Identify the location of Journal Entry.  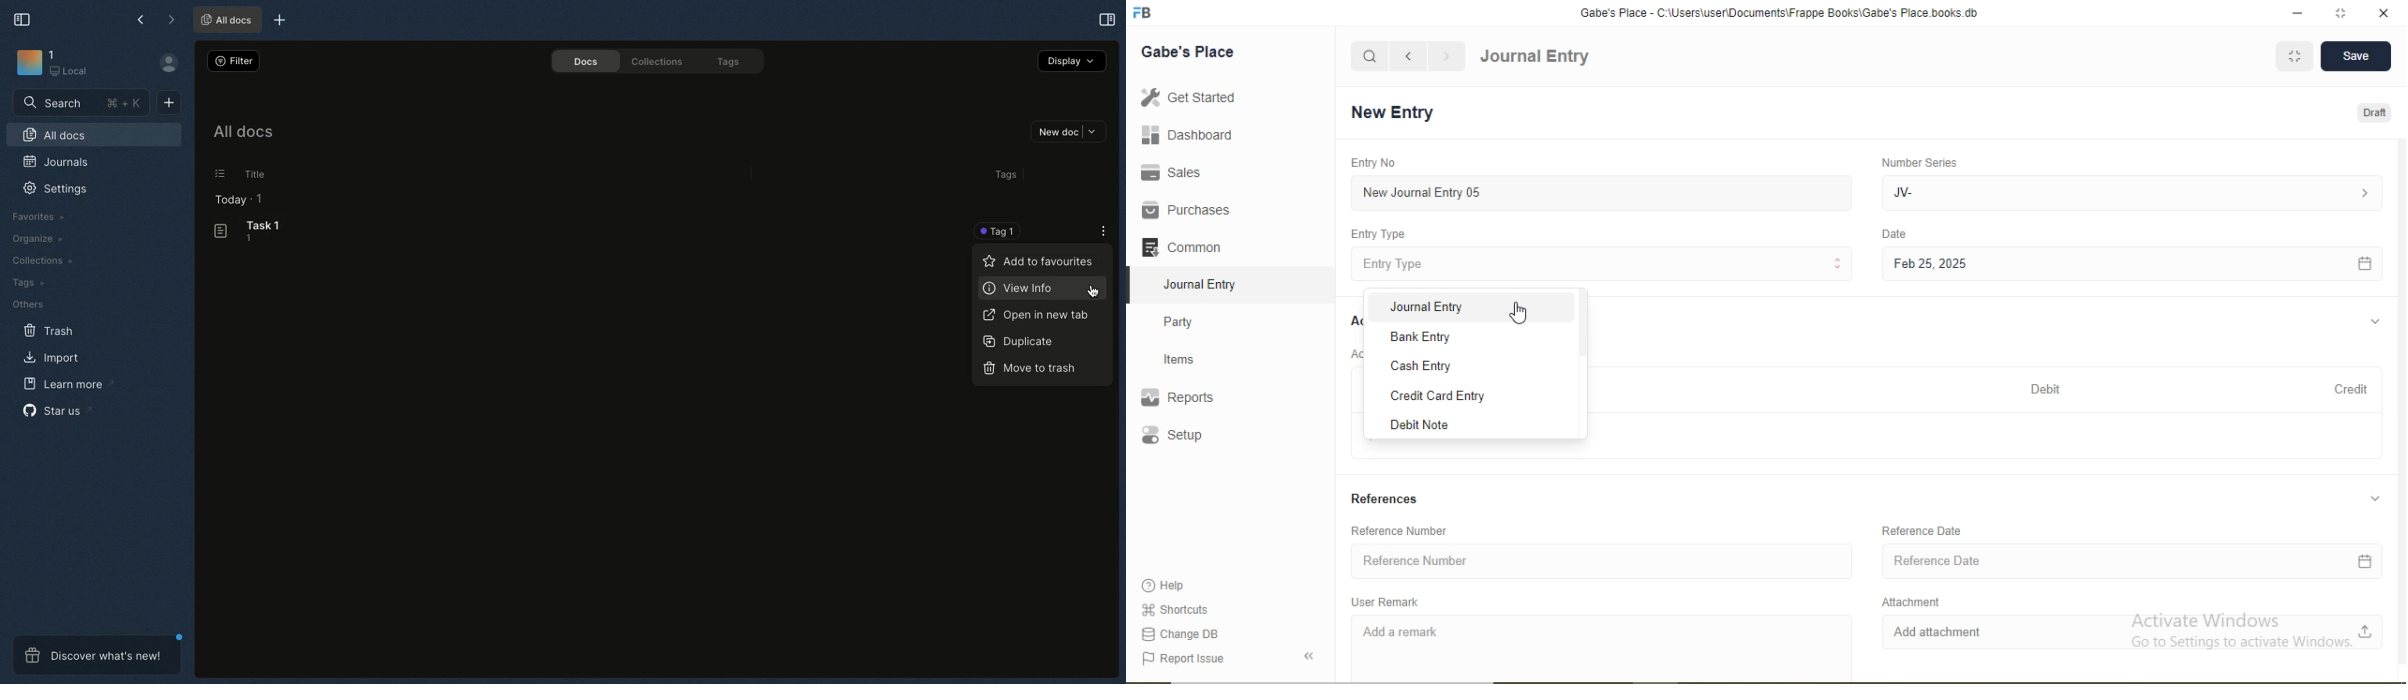
(1465, 307).